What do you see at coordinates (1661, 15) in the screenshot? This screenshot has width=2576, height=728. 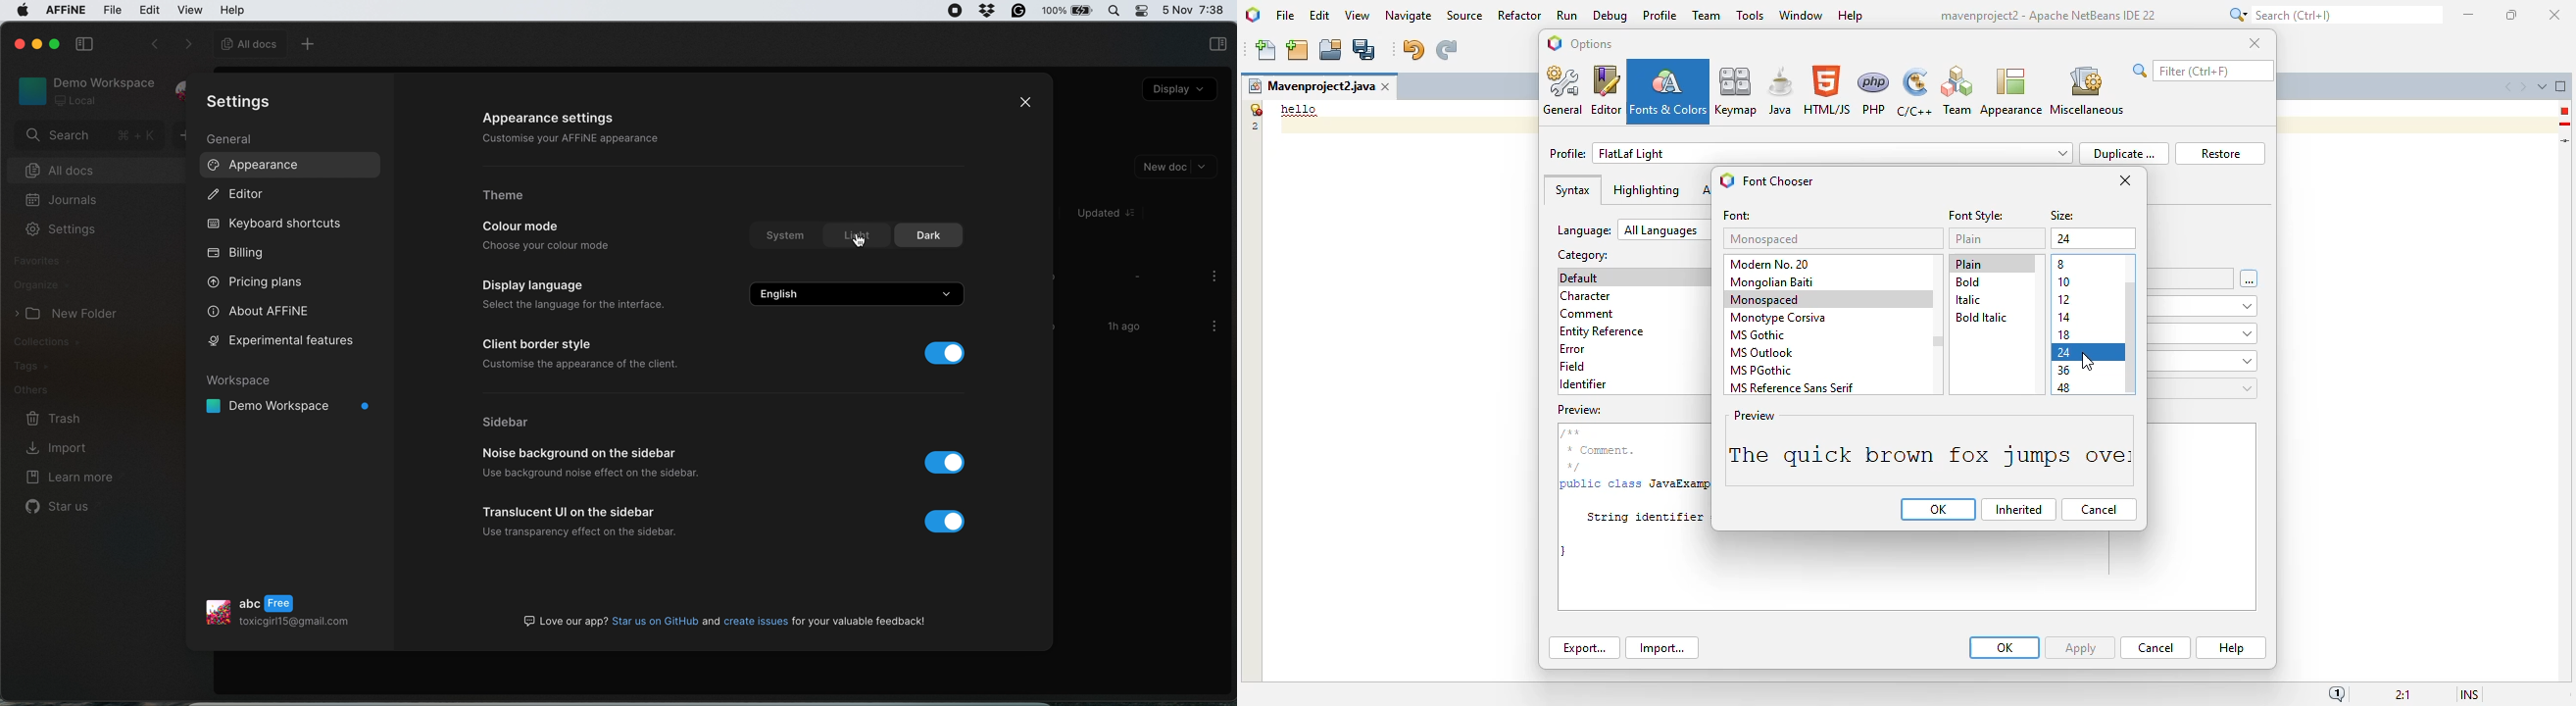 I see `profile` at bounding box center [1661, 15].